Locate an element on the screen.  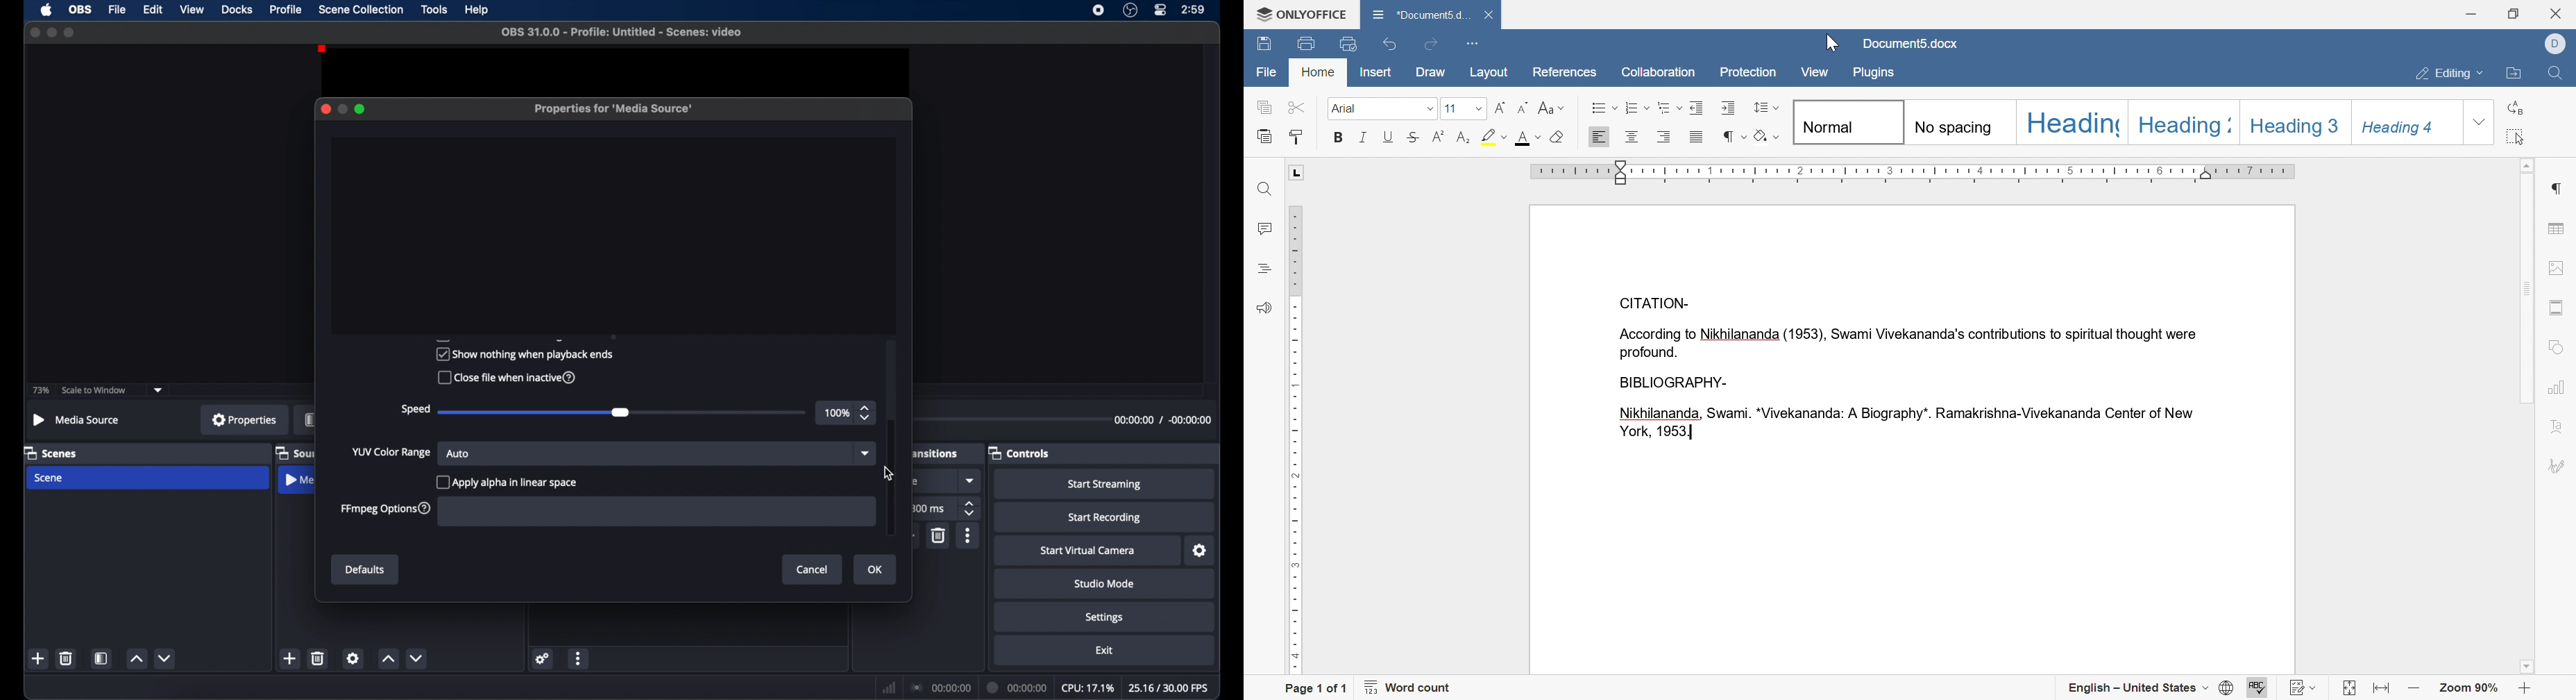
Heading 4 is located at coordinates (2407, 124).